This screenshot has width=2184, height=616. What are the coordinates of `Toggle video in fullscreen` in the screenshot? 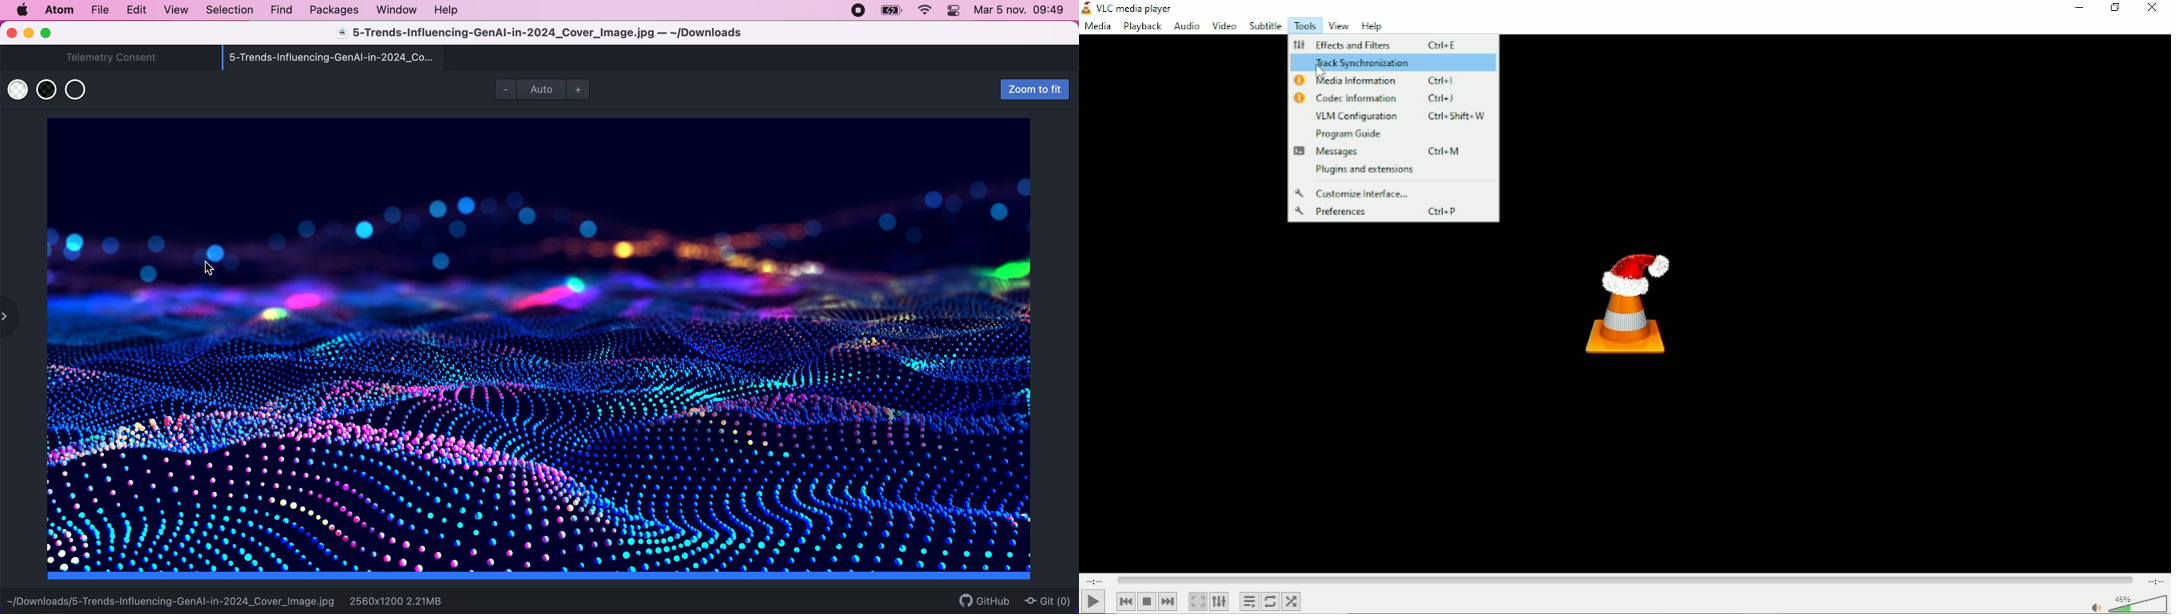 It's located at (1198, 601).